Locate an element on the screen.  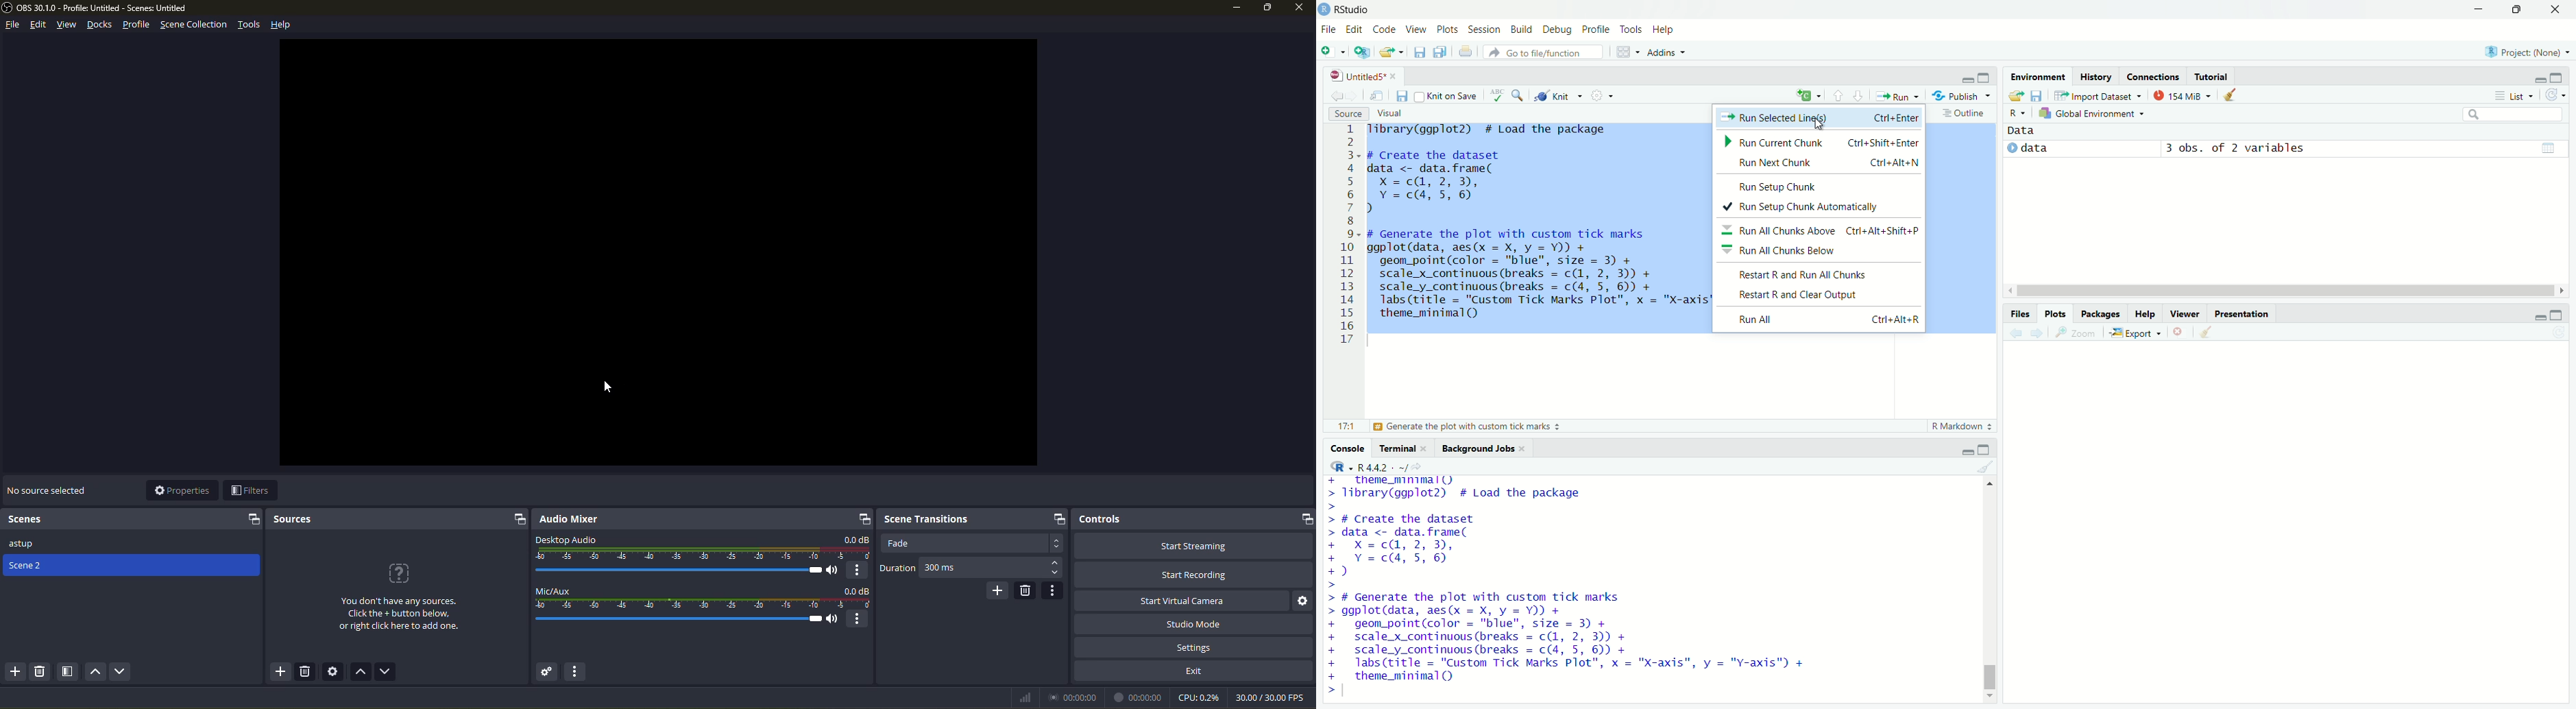
view is located at coordinates (67, 24).